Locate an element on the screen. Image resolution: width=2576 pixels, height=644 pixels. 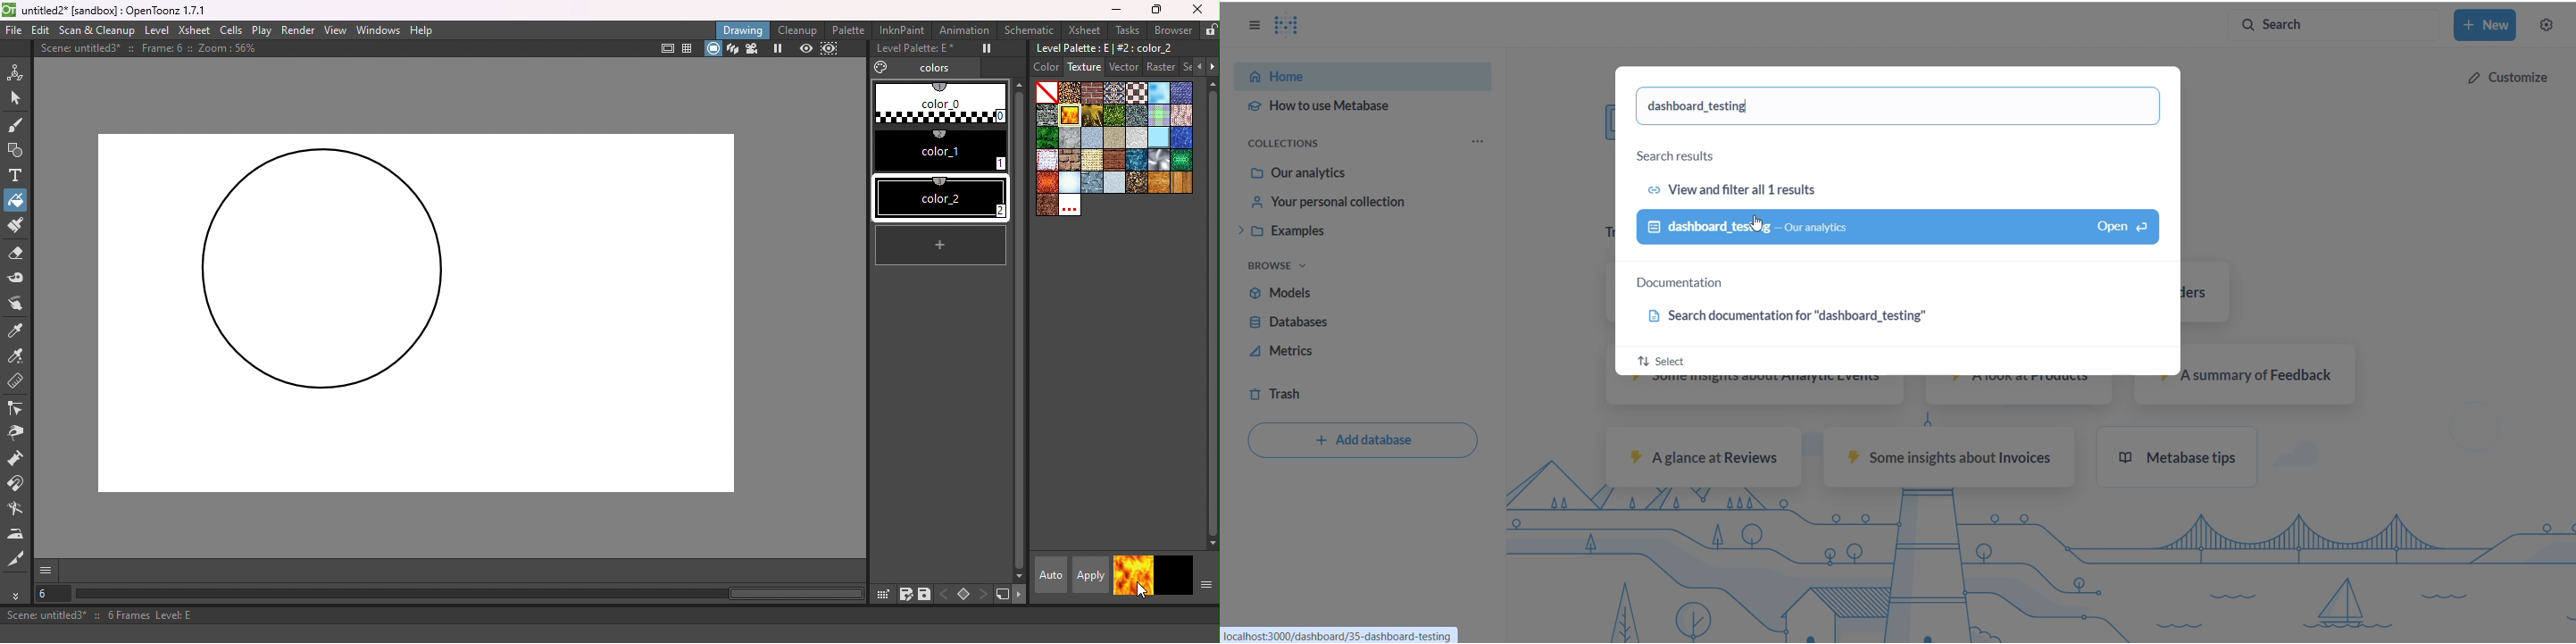
Scan & Clenaup is located at coordinates (98, 30).